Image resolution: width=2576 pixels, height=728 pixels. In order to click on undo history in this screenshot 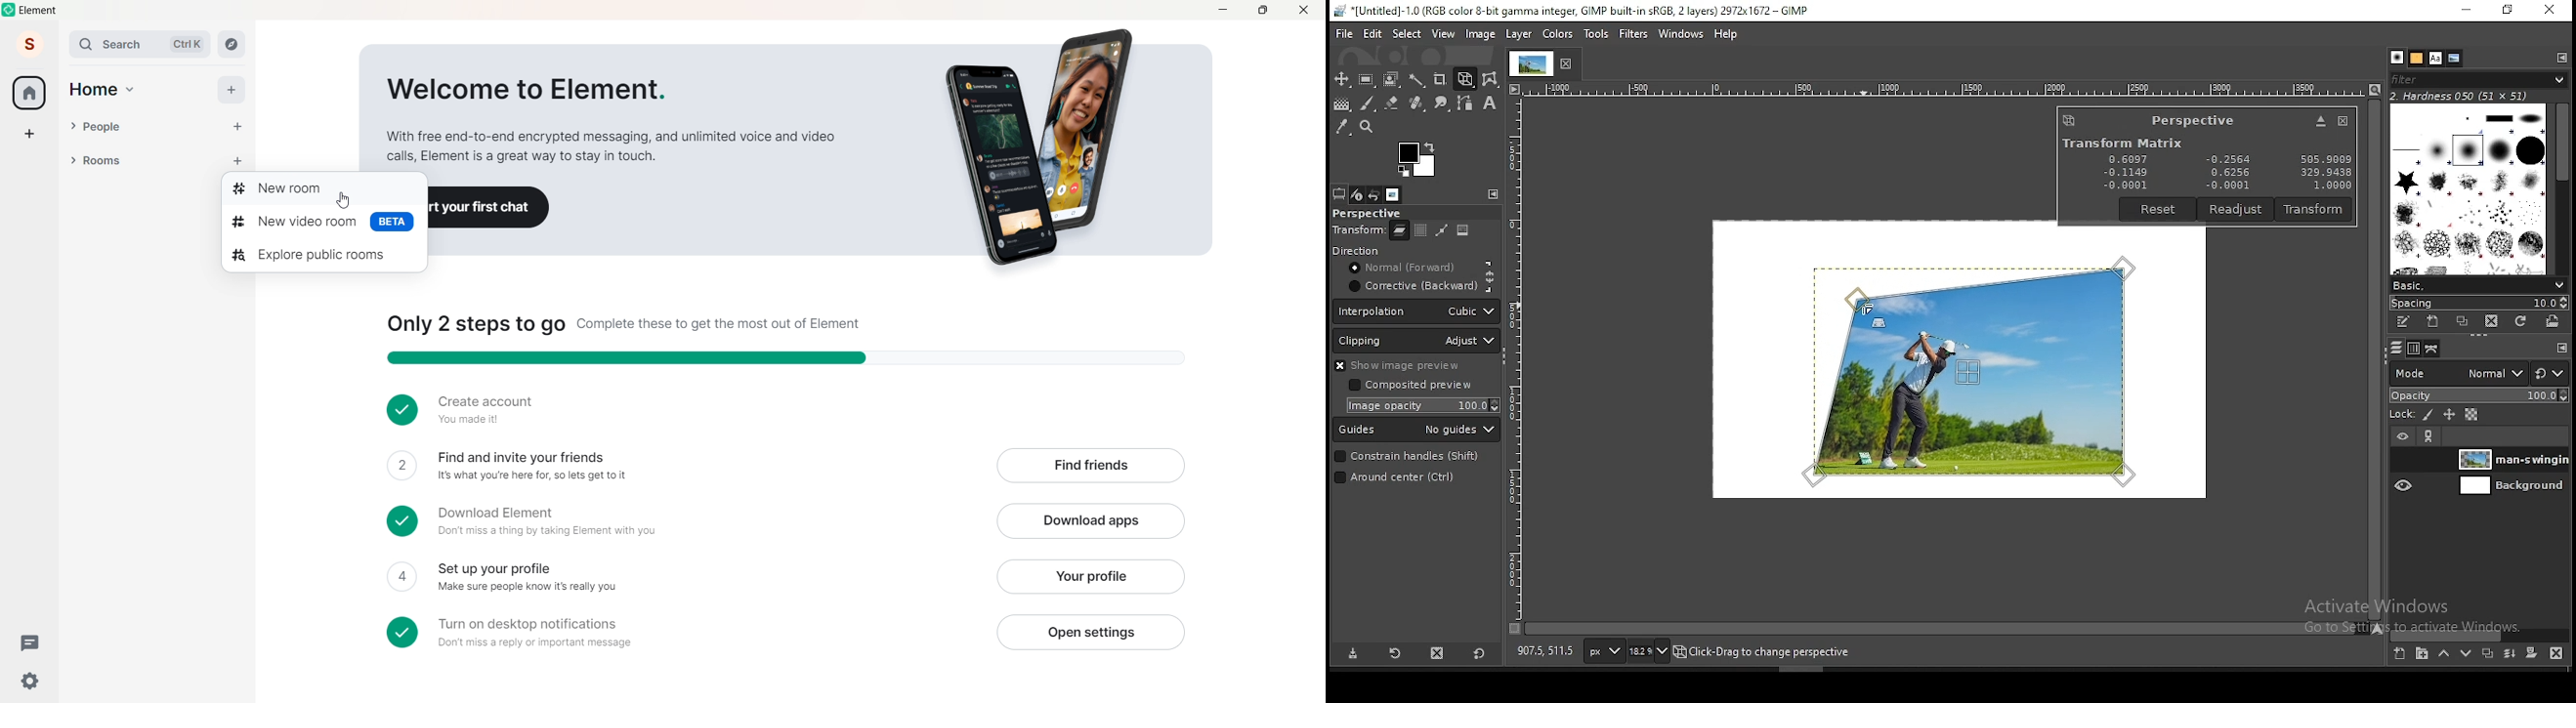, I will do `click(1375, 194)`.